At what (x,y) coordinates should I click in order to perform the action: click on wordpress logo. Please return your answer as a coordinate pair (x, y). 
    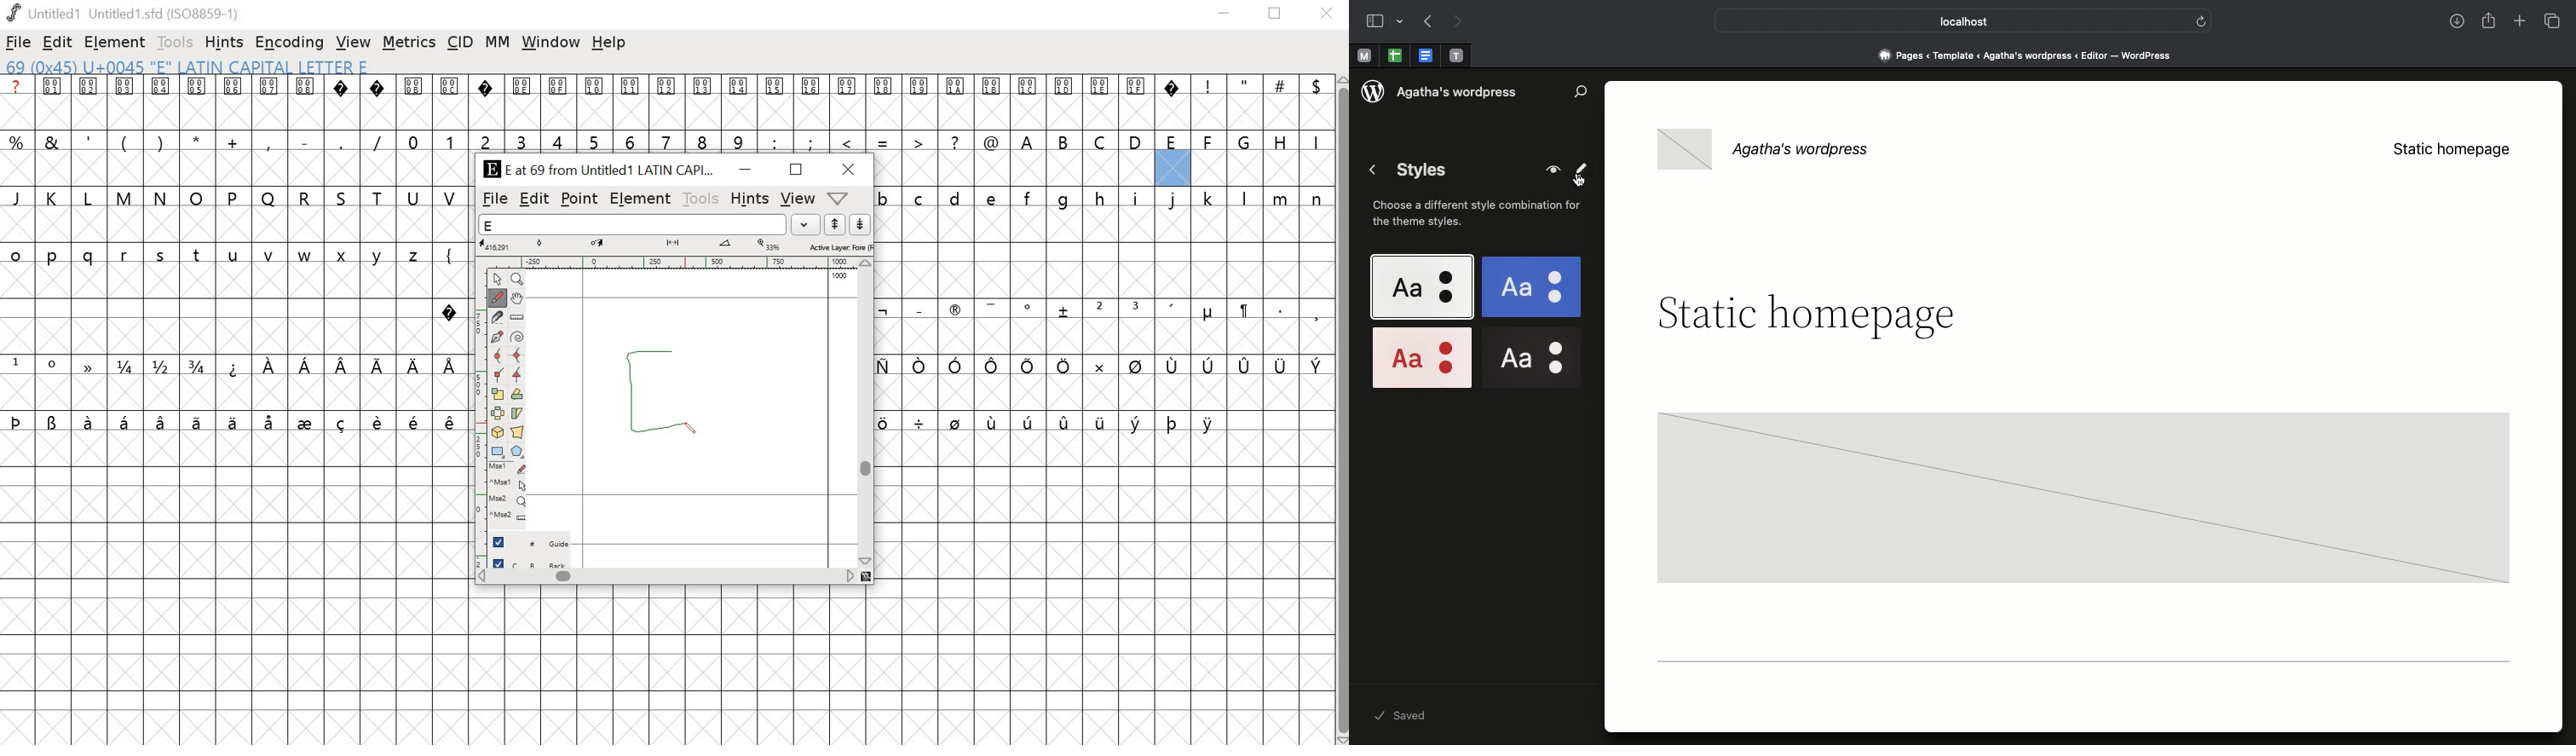
    Looking at the image, I should click on (1372, 93).